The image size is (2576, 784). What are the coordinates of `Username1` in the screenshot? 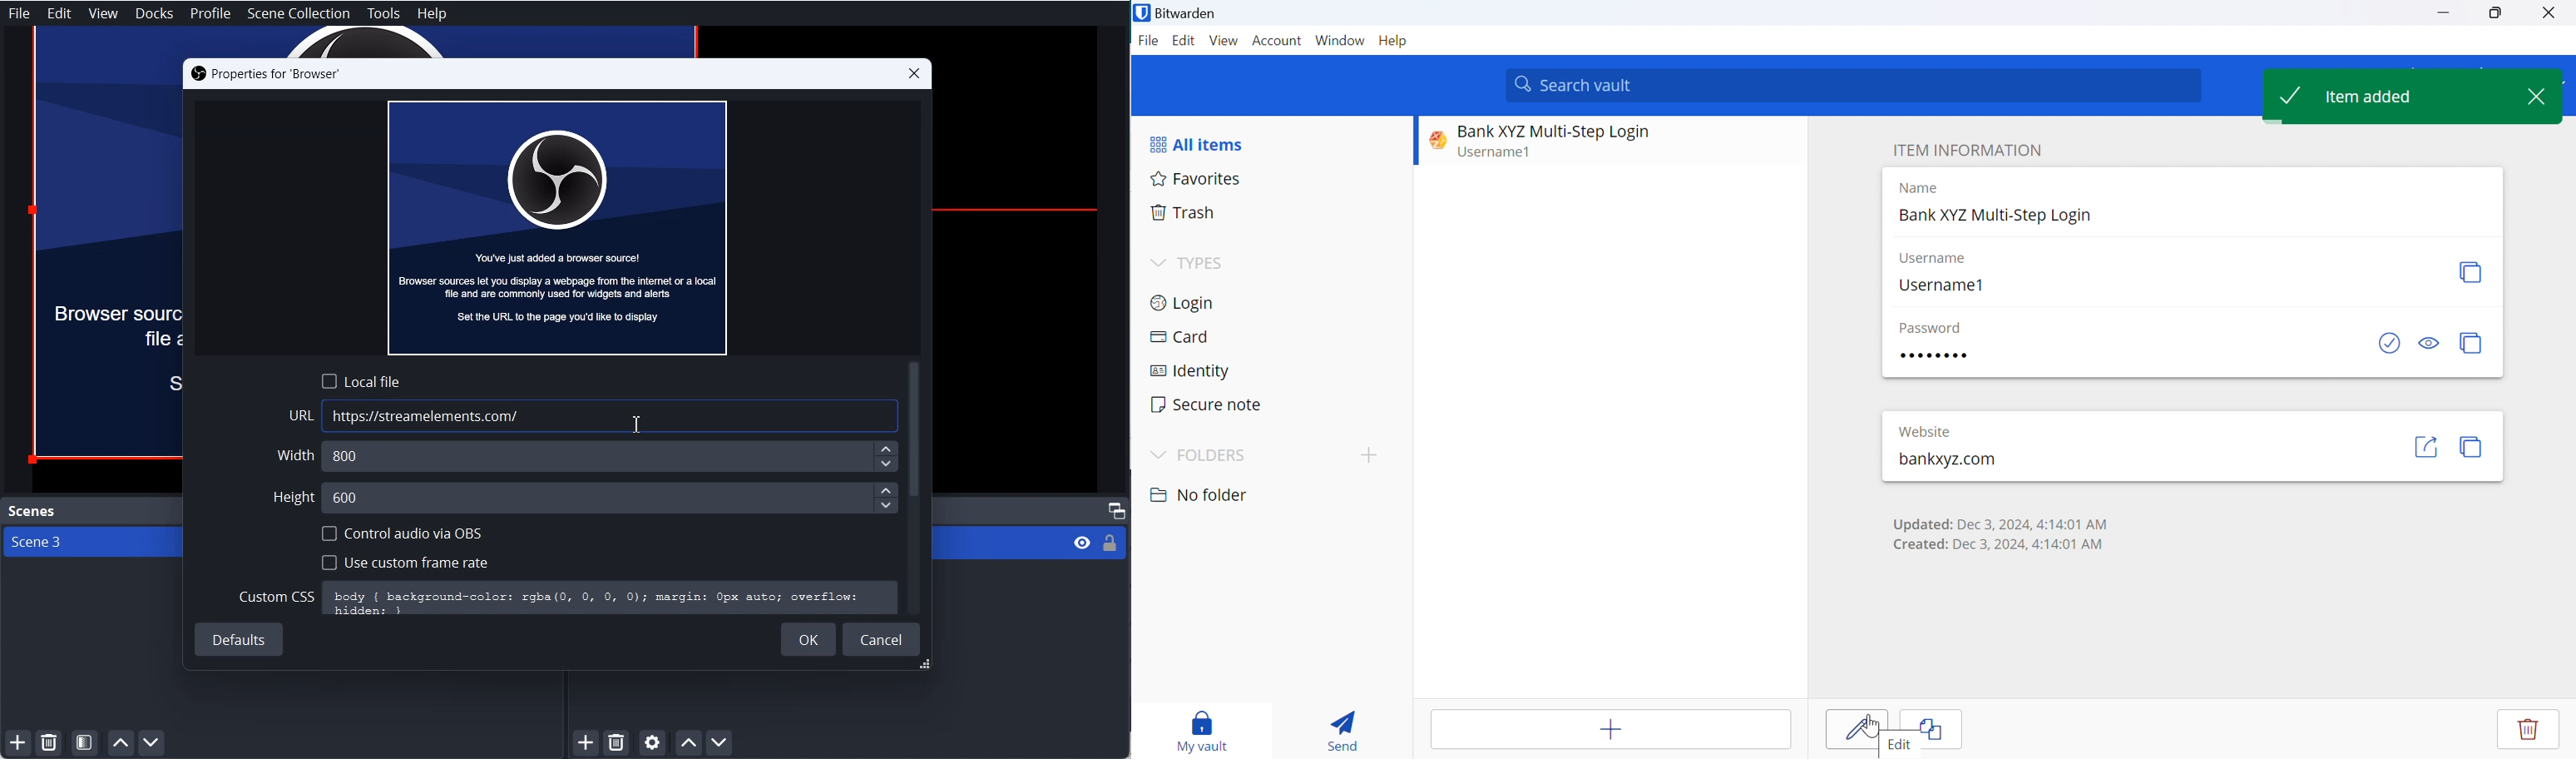 It's located at (1942, 283).